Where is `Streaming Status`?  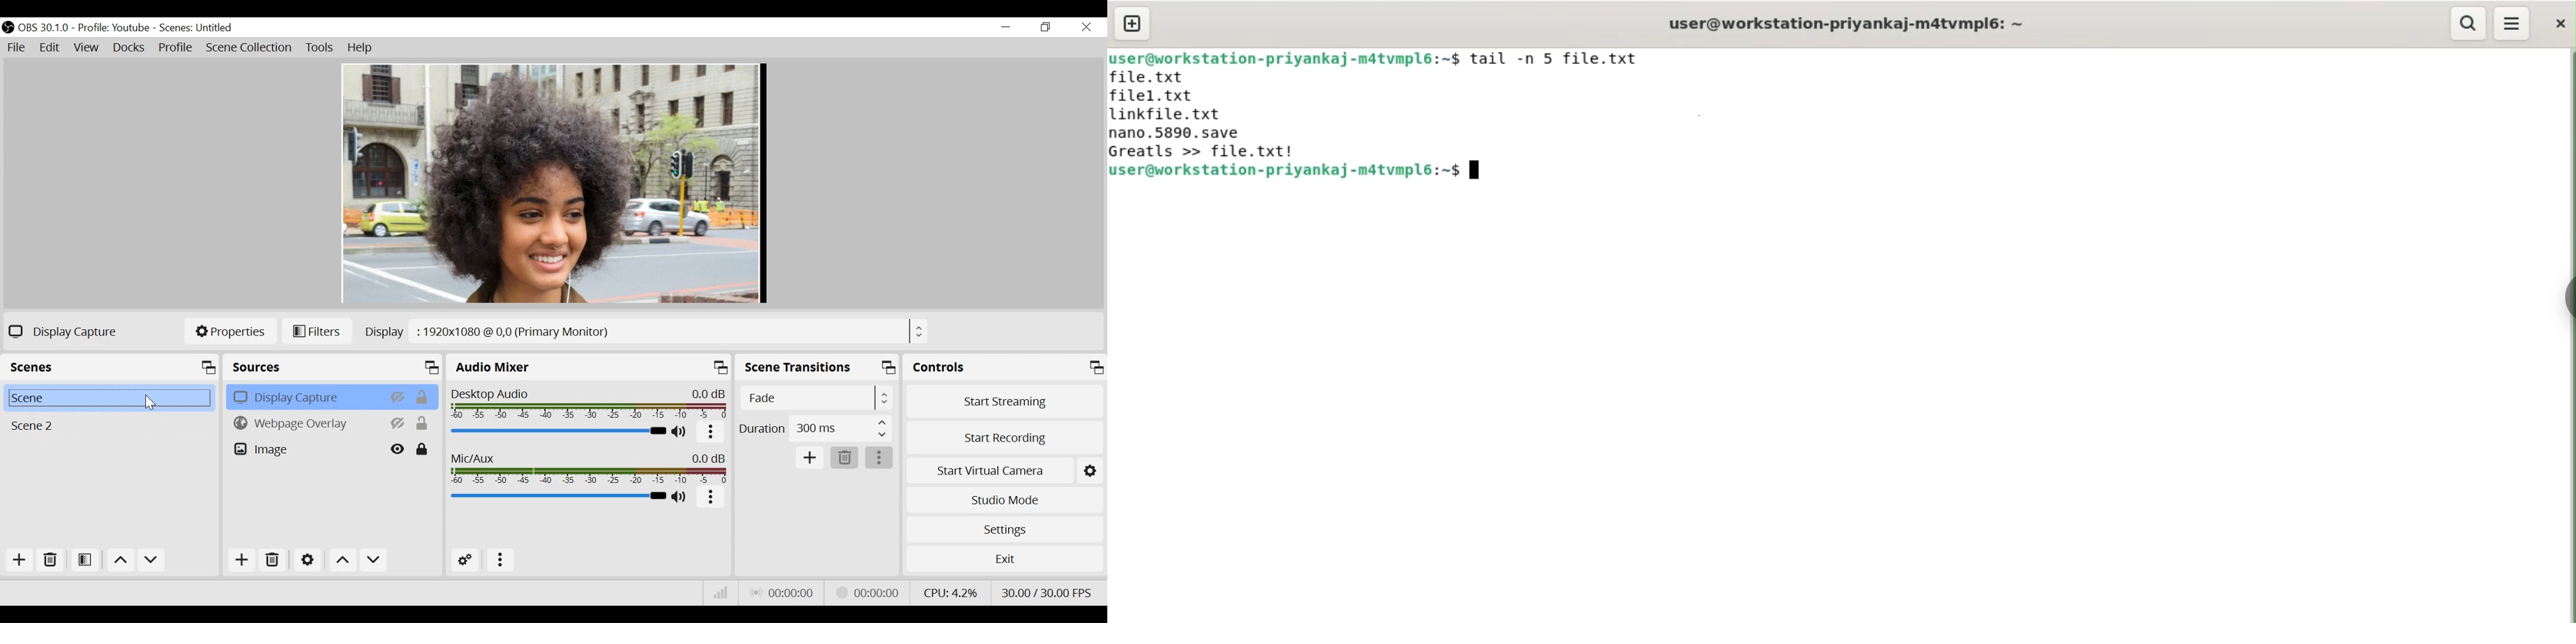 Streaming Status is located at coordinates (871, 593).